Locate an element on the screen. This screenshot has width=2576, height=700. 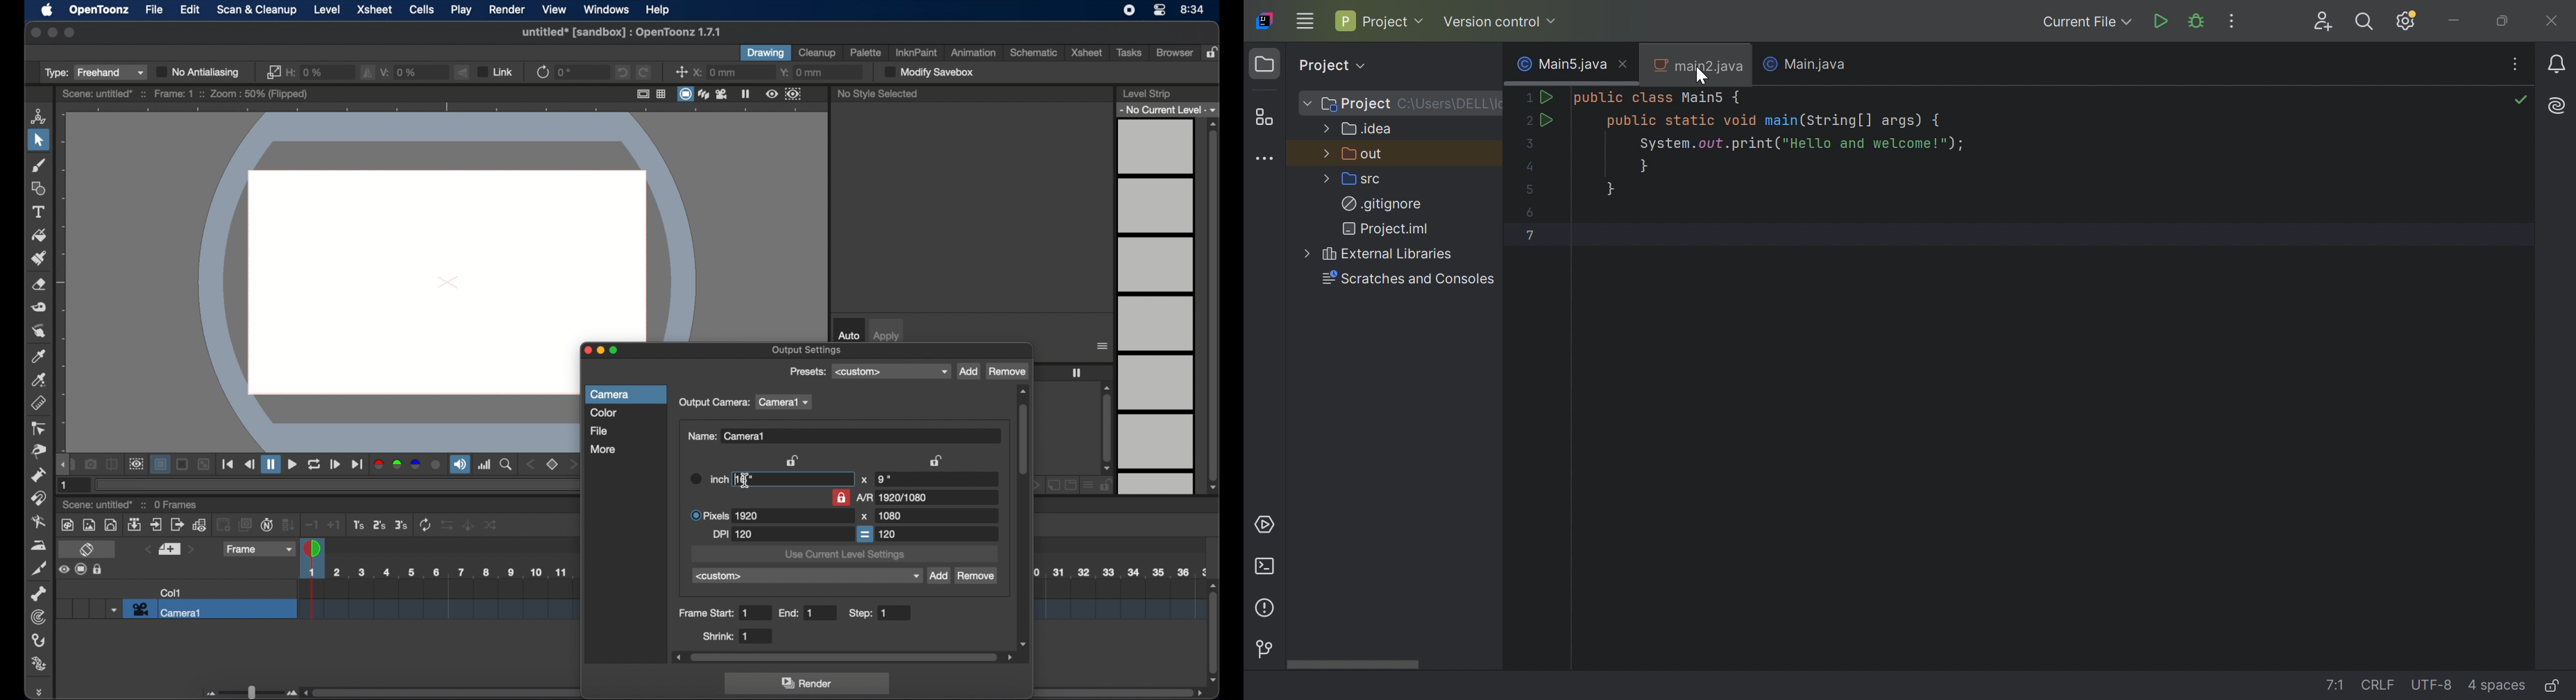
Version control is located at coordinates (1265, 649).